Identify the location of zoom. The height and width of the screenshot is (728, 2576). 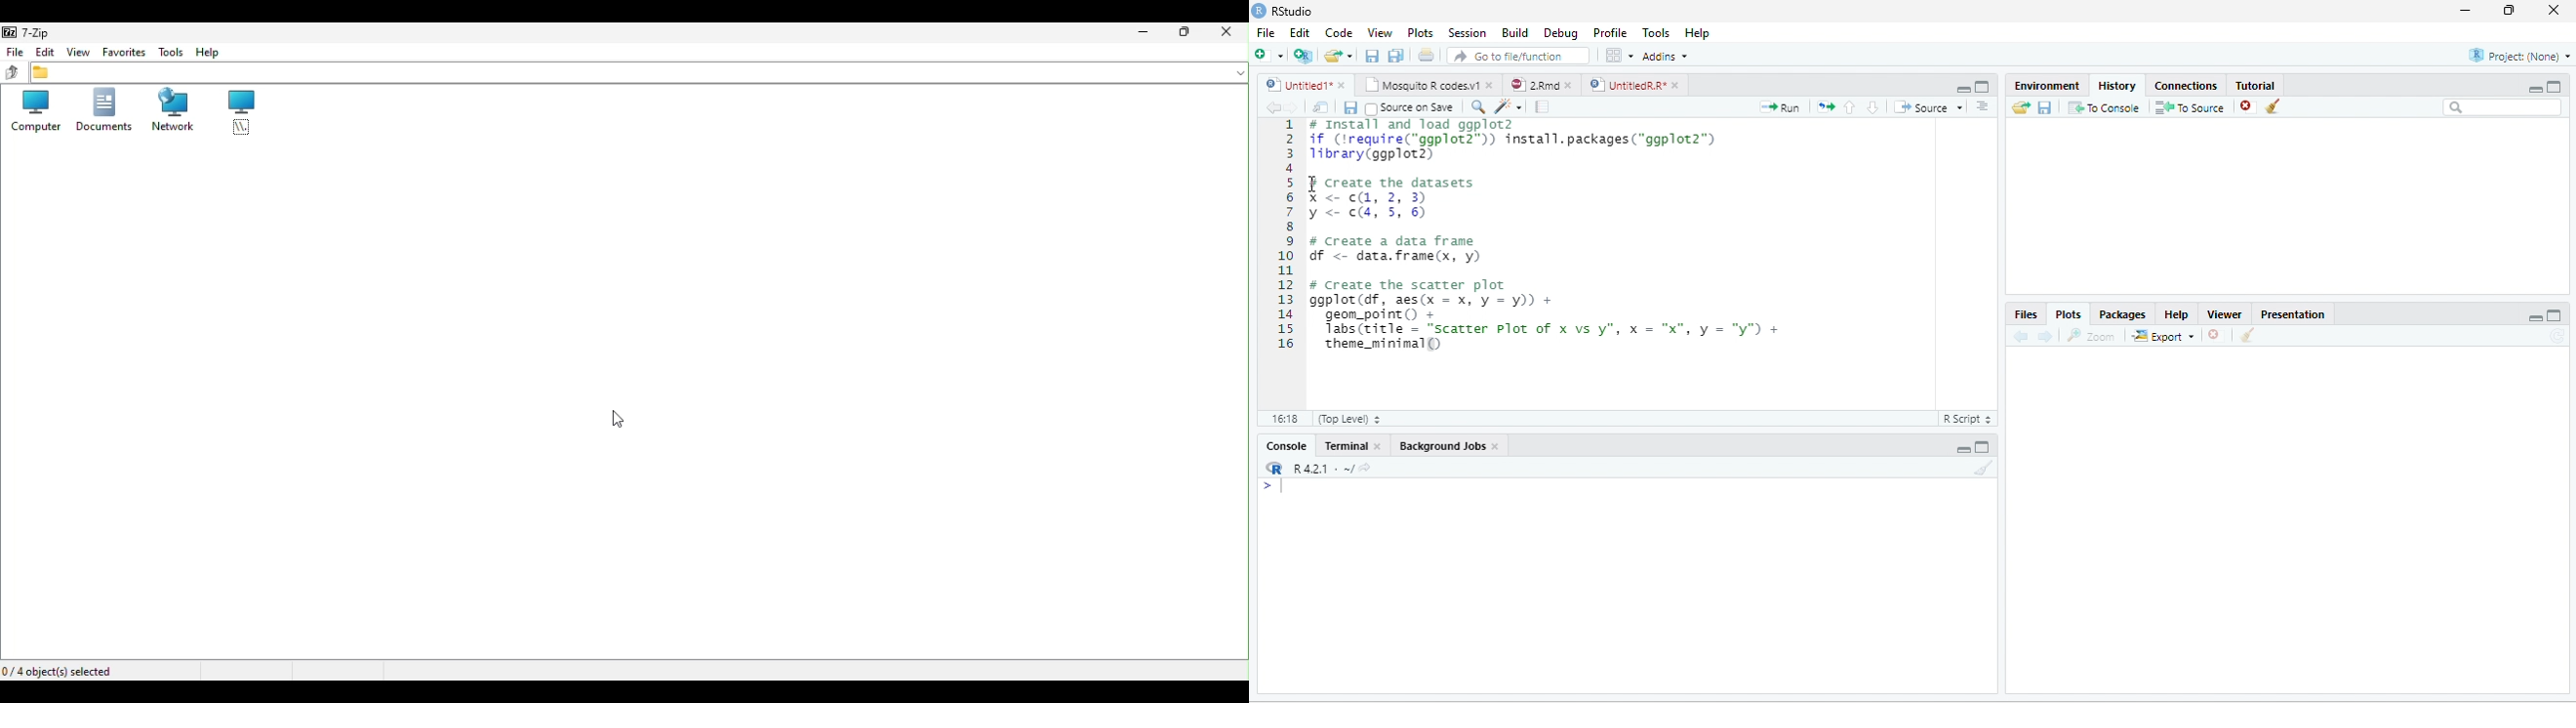
(2092, 335).